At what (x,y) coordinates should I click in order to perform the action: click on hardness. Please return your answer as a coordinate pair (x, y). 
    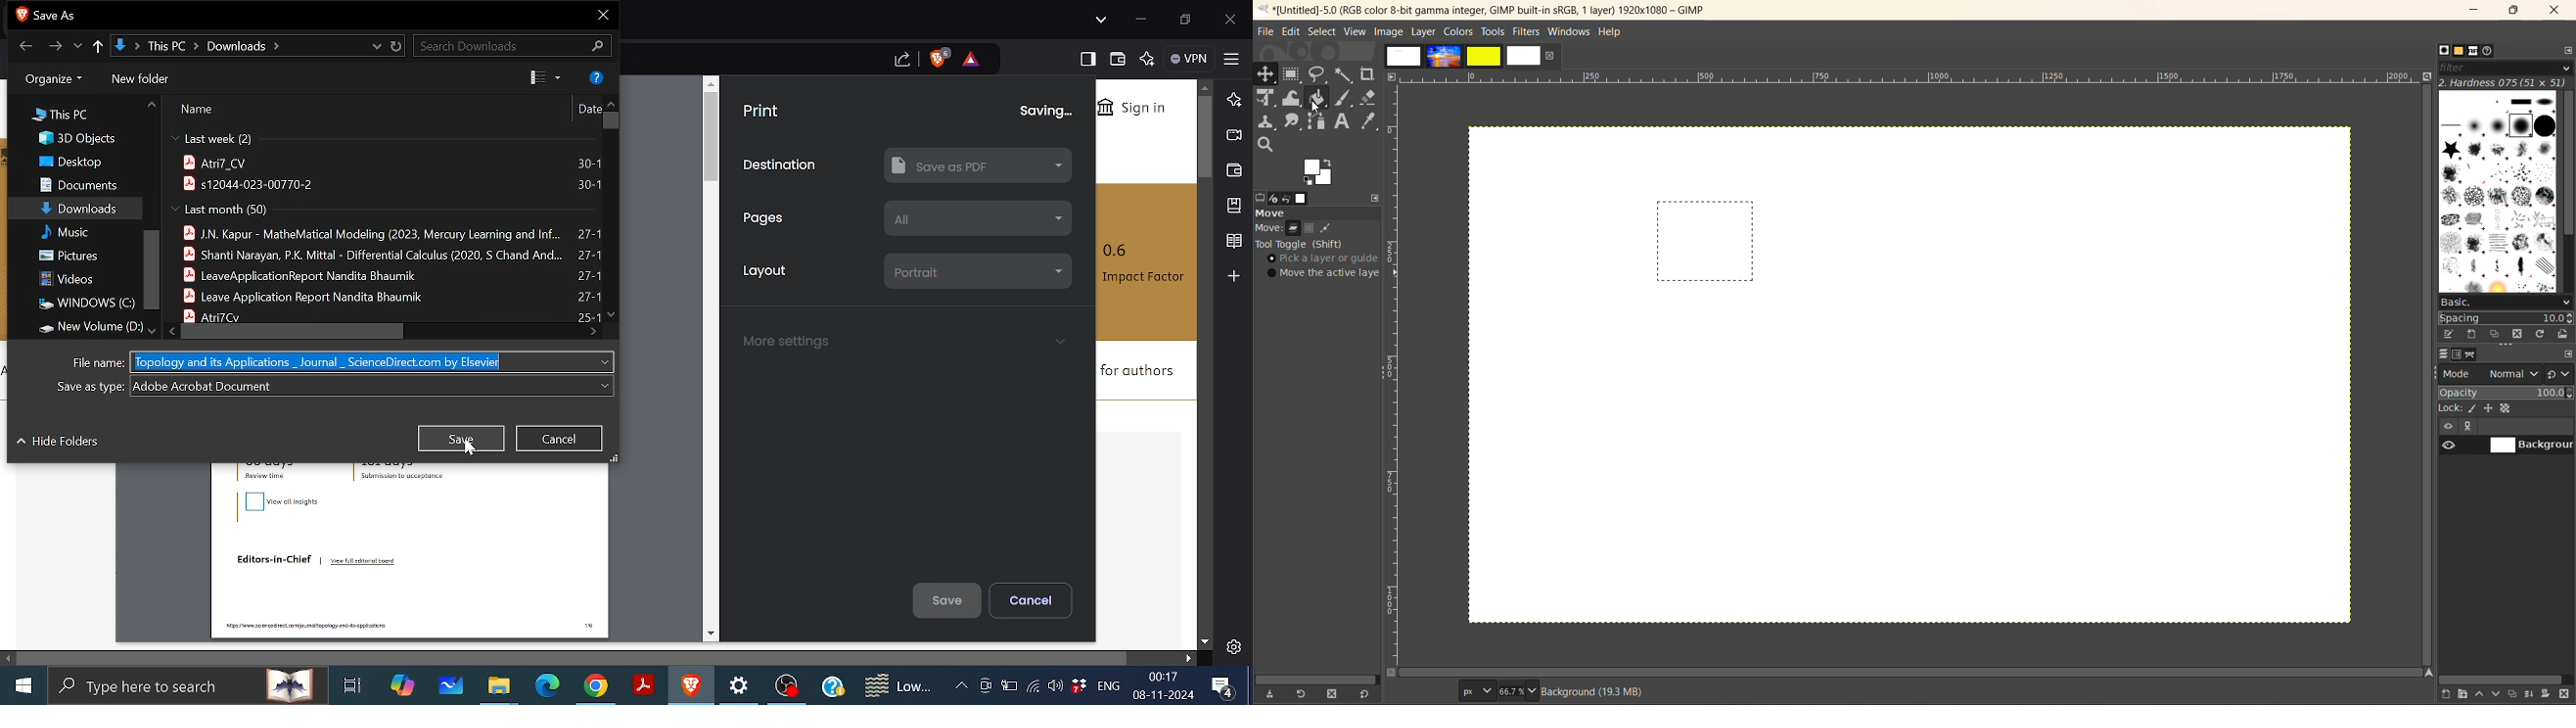
    Looking at the image, I should click on (2501, 81).